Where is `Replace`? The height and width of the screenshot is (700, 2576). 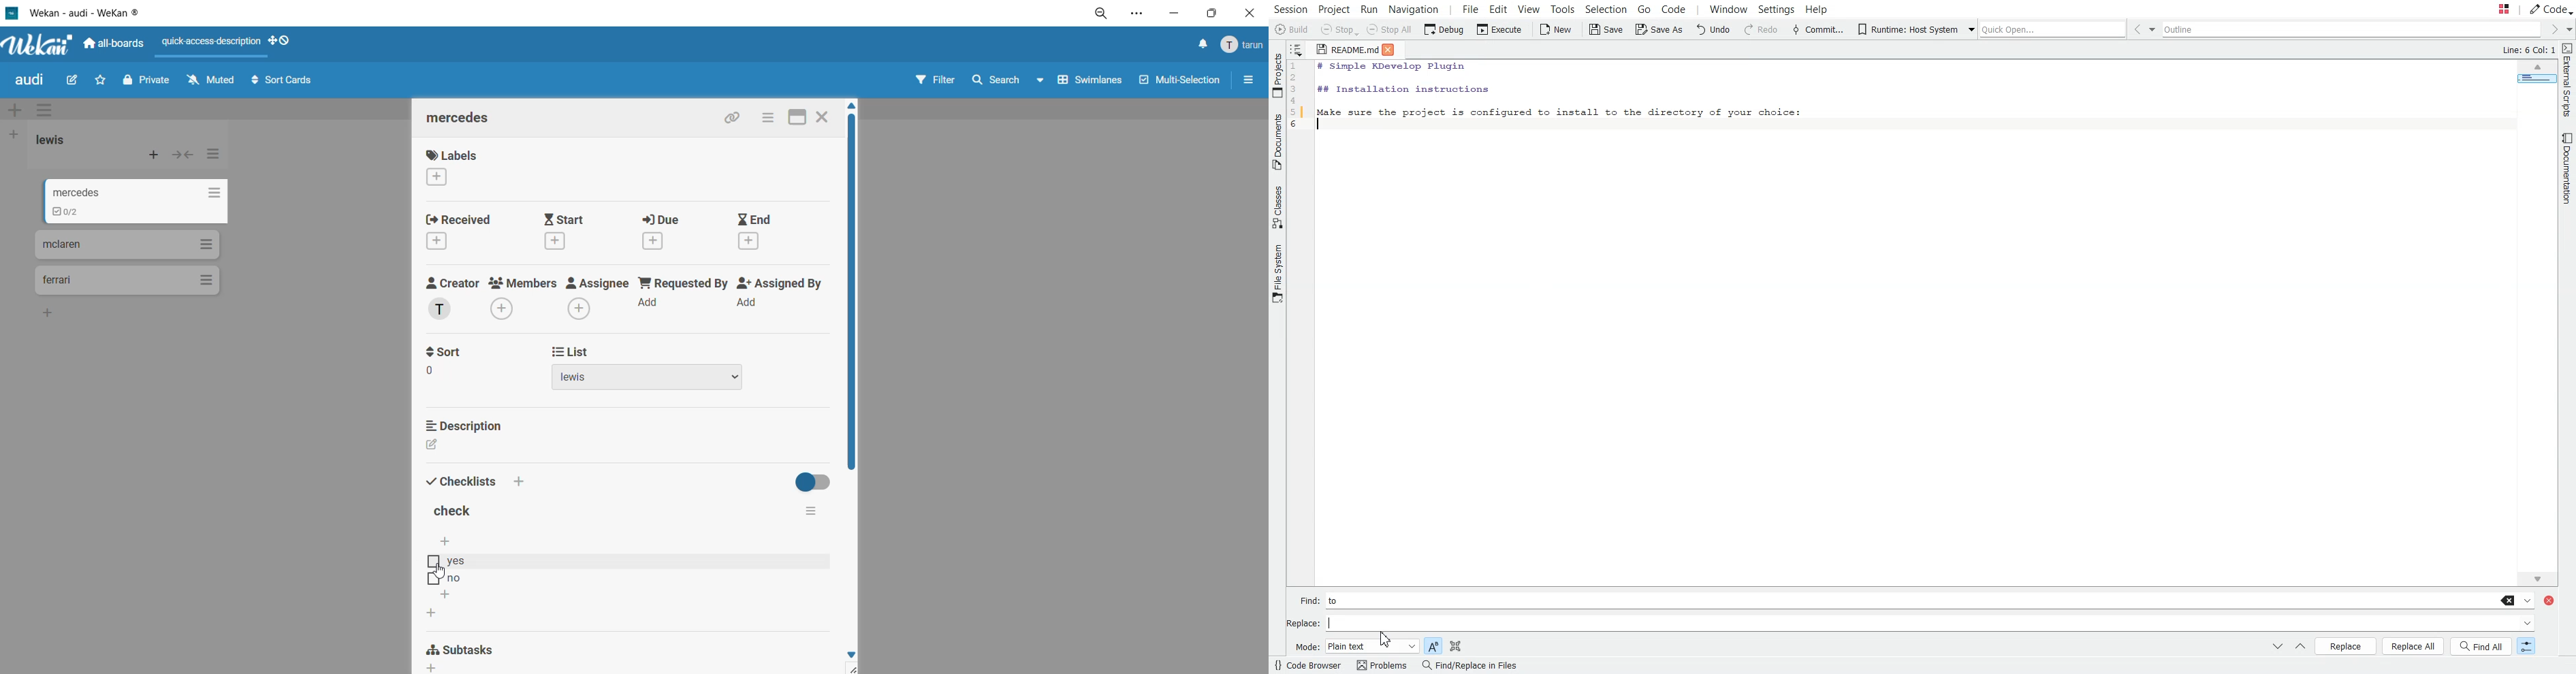
Replace is located at coordinates (2346, 645).